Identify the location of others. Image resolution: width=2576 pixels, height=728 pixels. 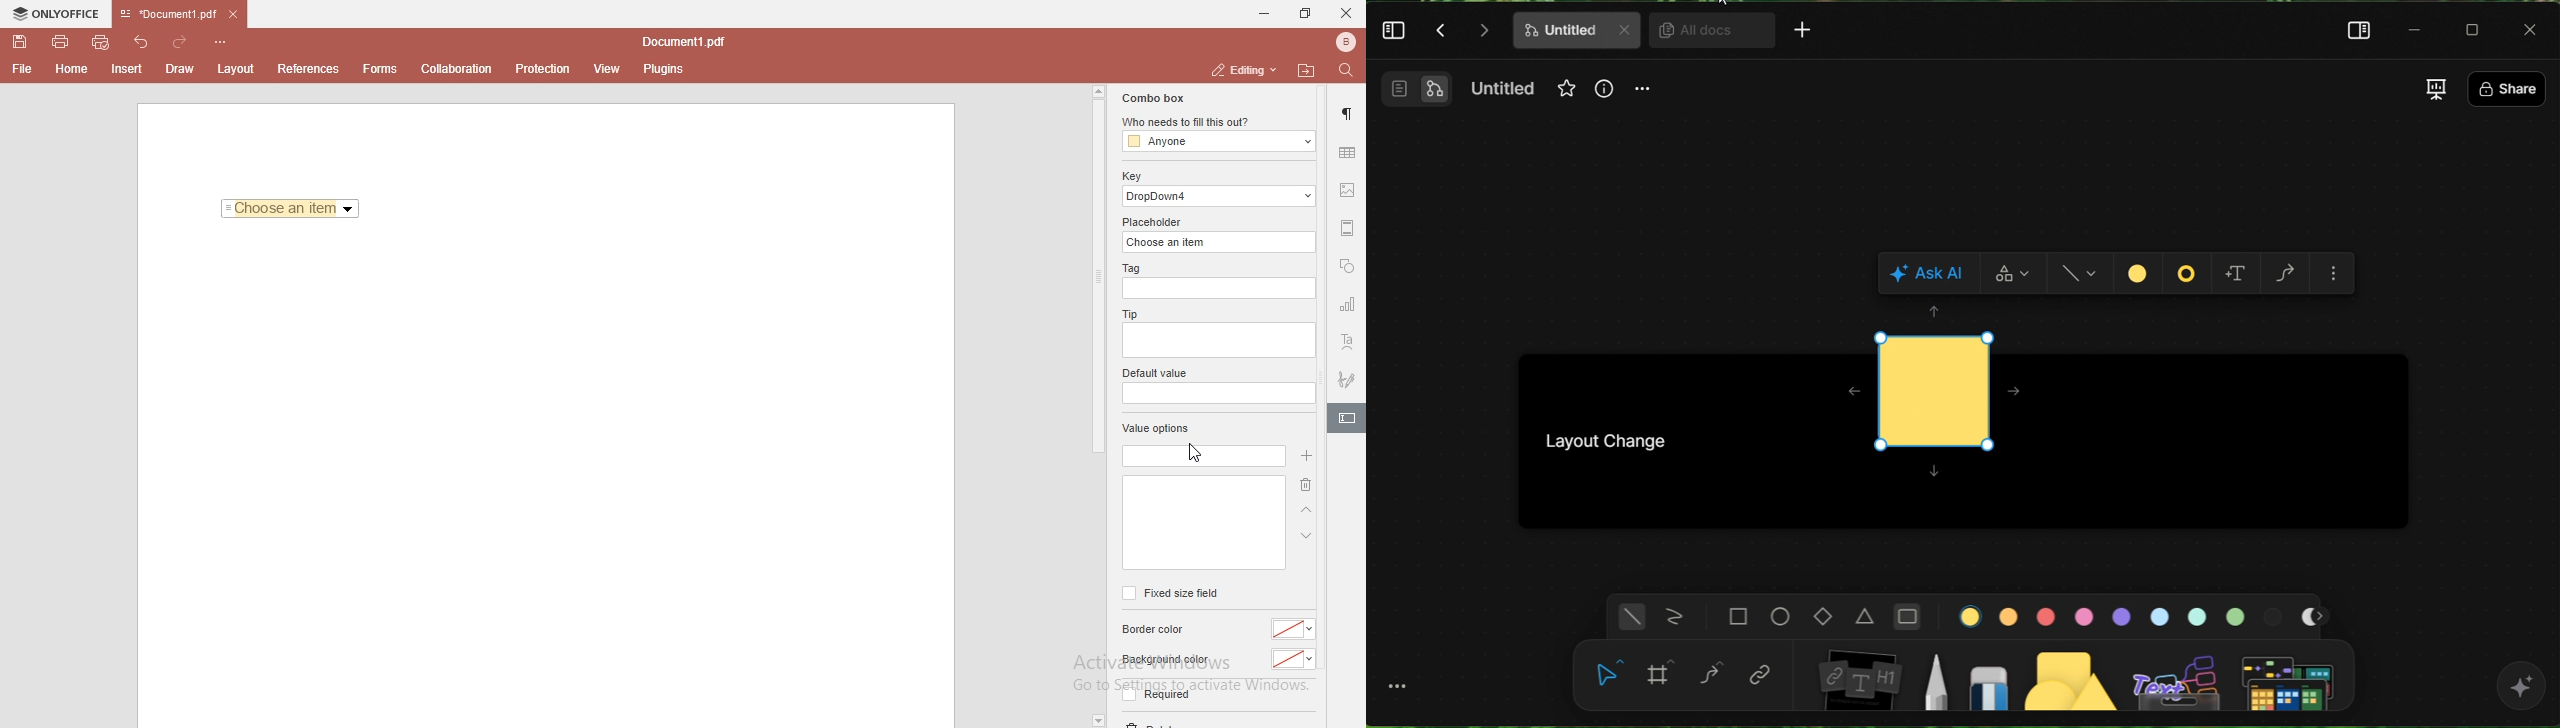
(2177, 673).